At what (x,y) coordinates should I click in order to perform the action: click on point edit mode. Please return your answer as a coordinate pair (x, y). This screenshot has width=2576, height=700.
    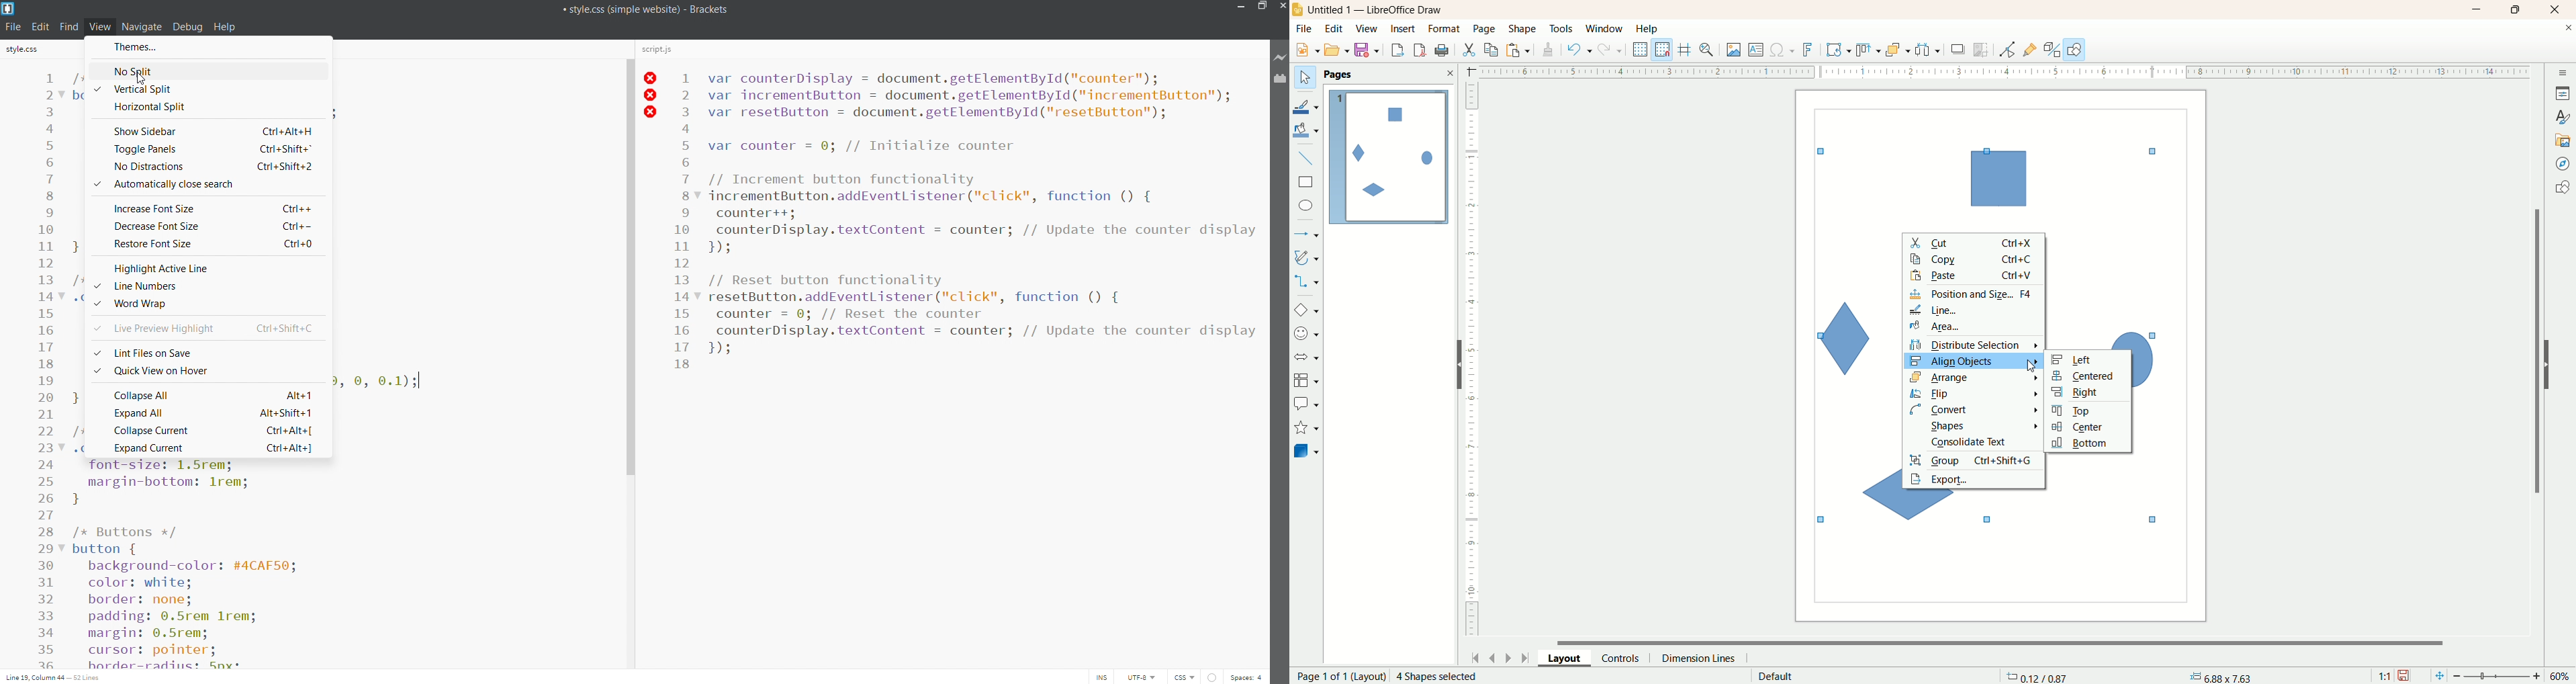
    Looking at the image, I should click on (2006, 50).